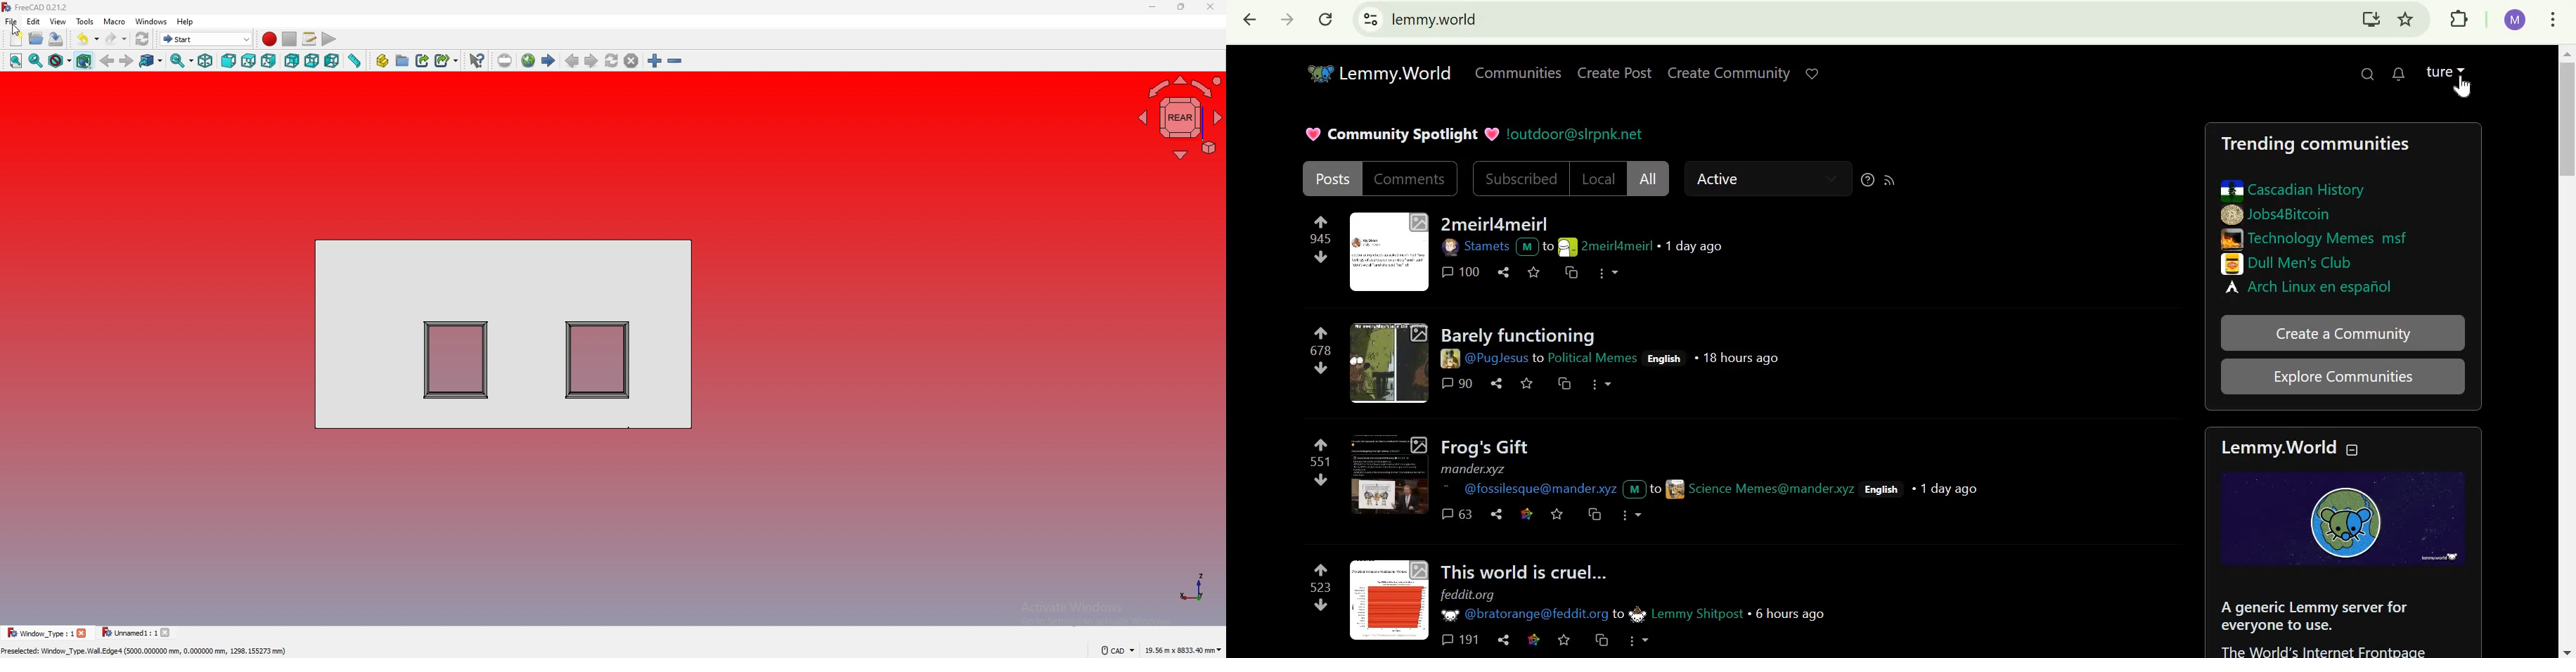  Describe the element at coordinates (249, 61) in the screenshot. I see `top` at that location.